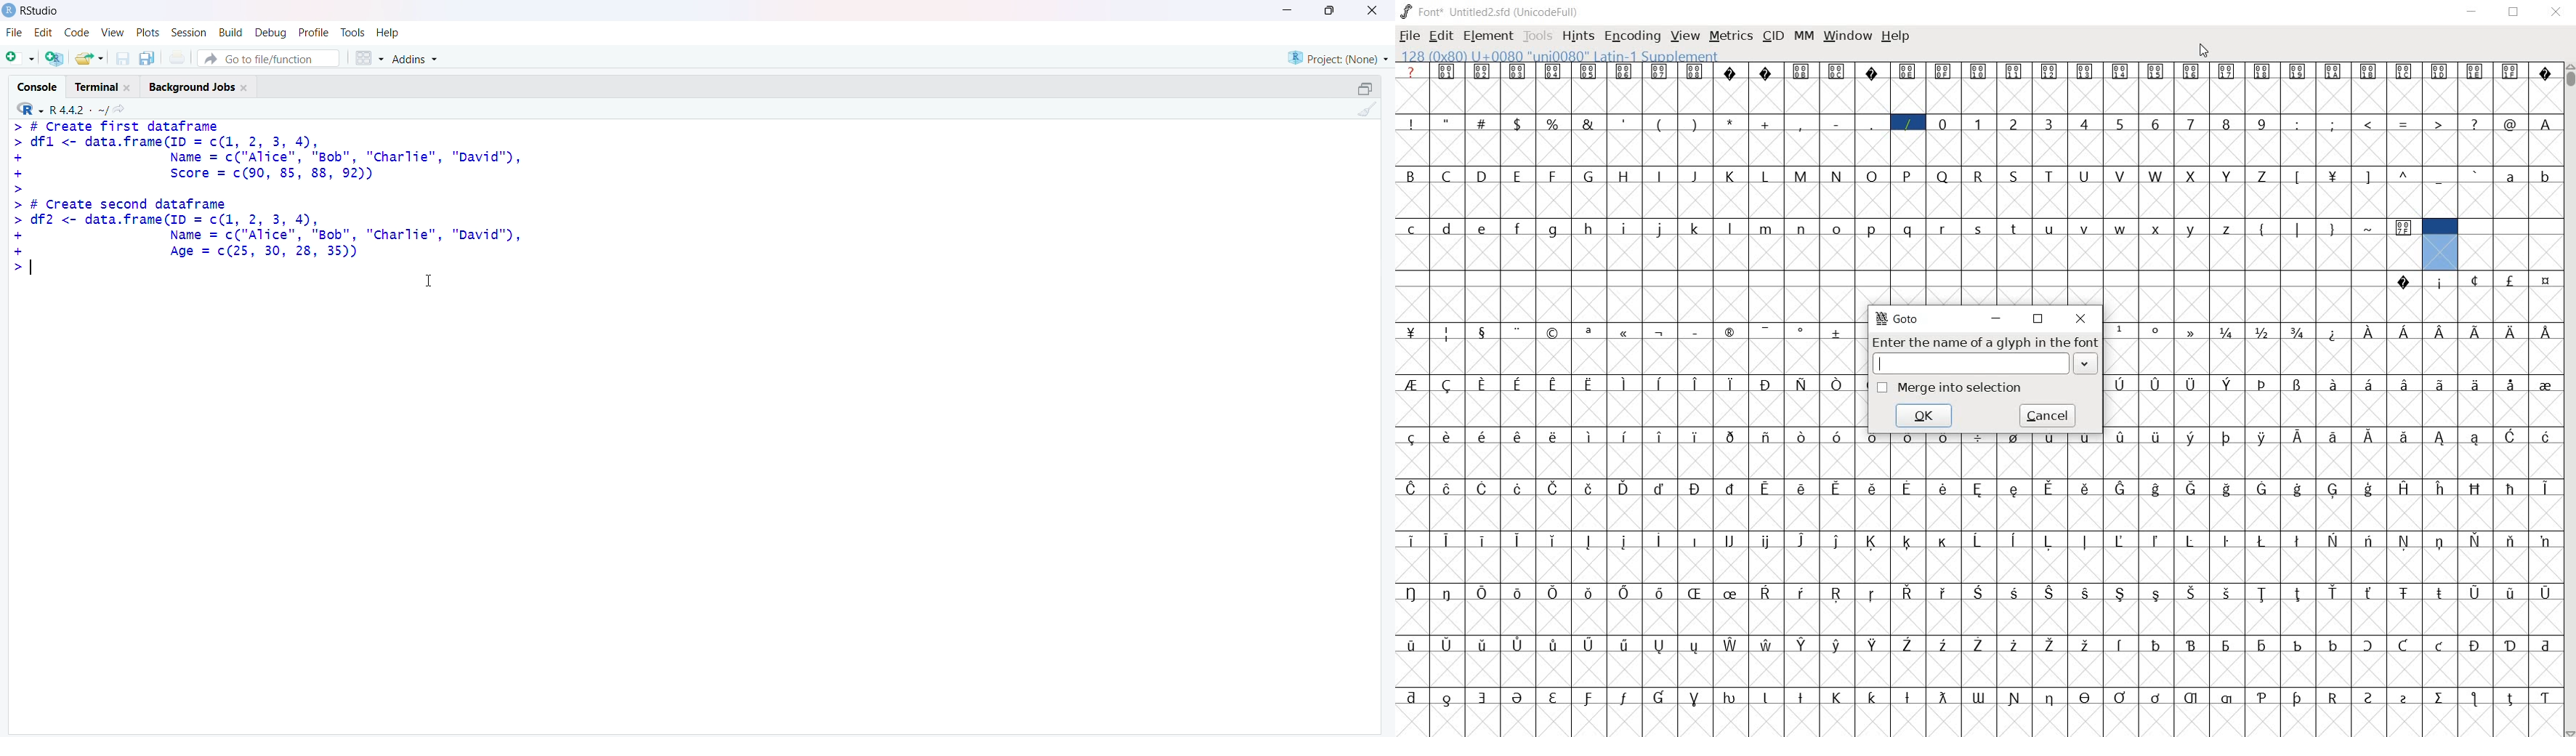 Image resolution: width=2576 pixels, height=756 pixels. What do you see at coordinates (1556, 593) in the screenshot?
I see `Symbol` at bounding box center [1556, 593].